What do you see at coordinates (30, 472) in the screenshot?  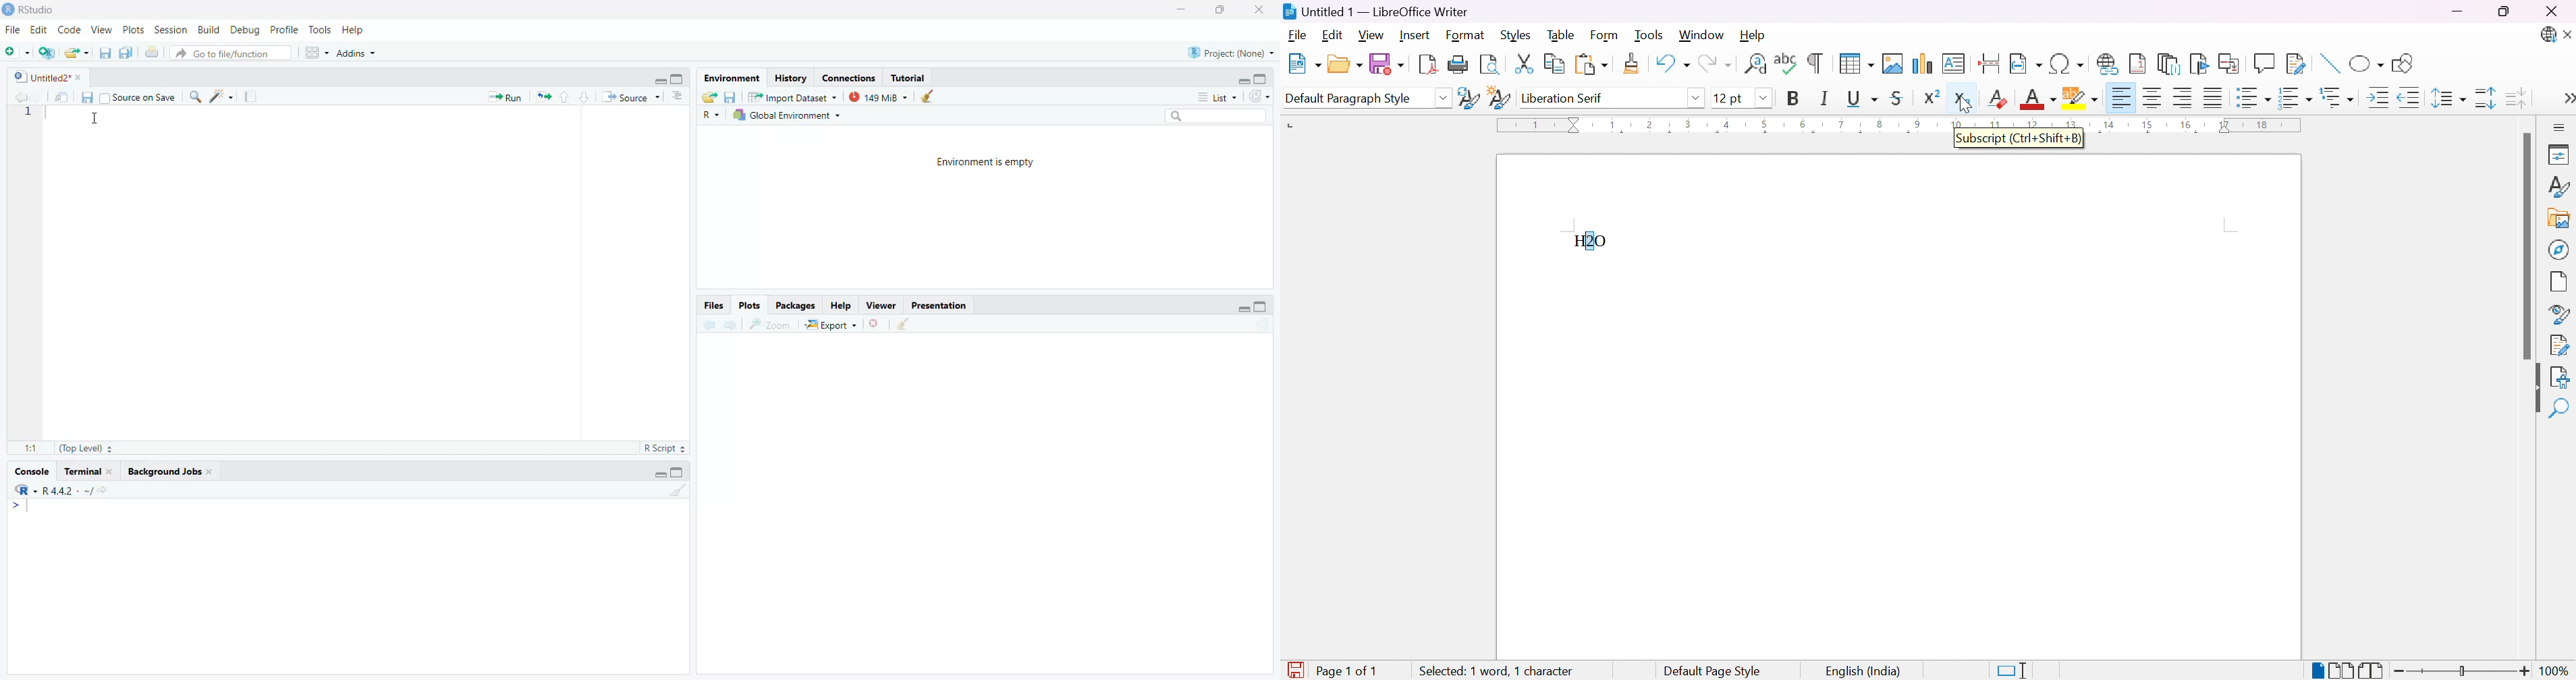 I see `Console` at bounding box center [30, 472].